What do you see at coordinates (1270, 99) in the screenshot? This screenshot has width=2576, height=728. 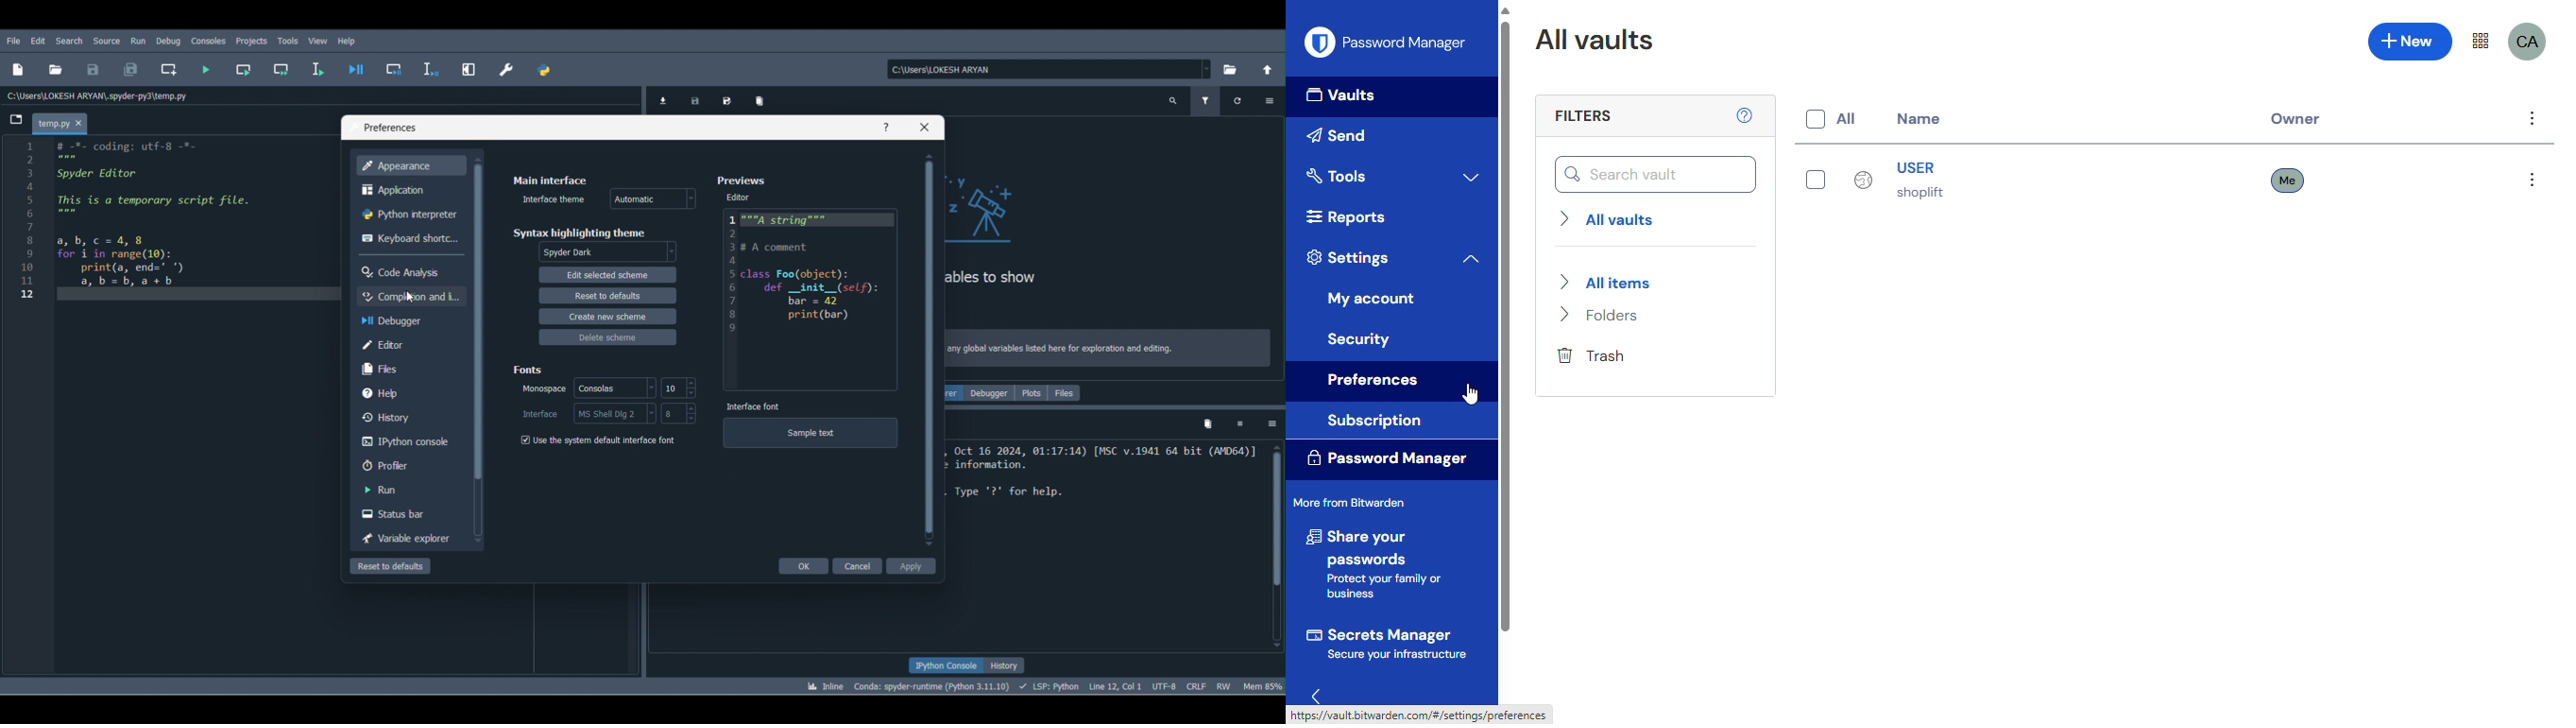 I see `Options` at bounding box center [1270, 99].